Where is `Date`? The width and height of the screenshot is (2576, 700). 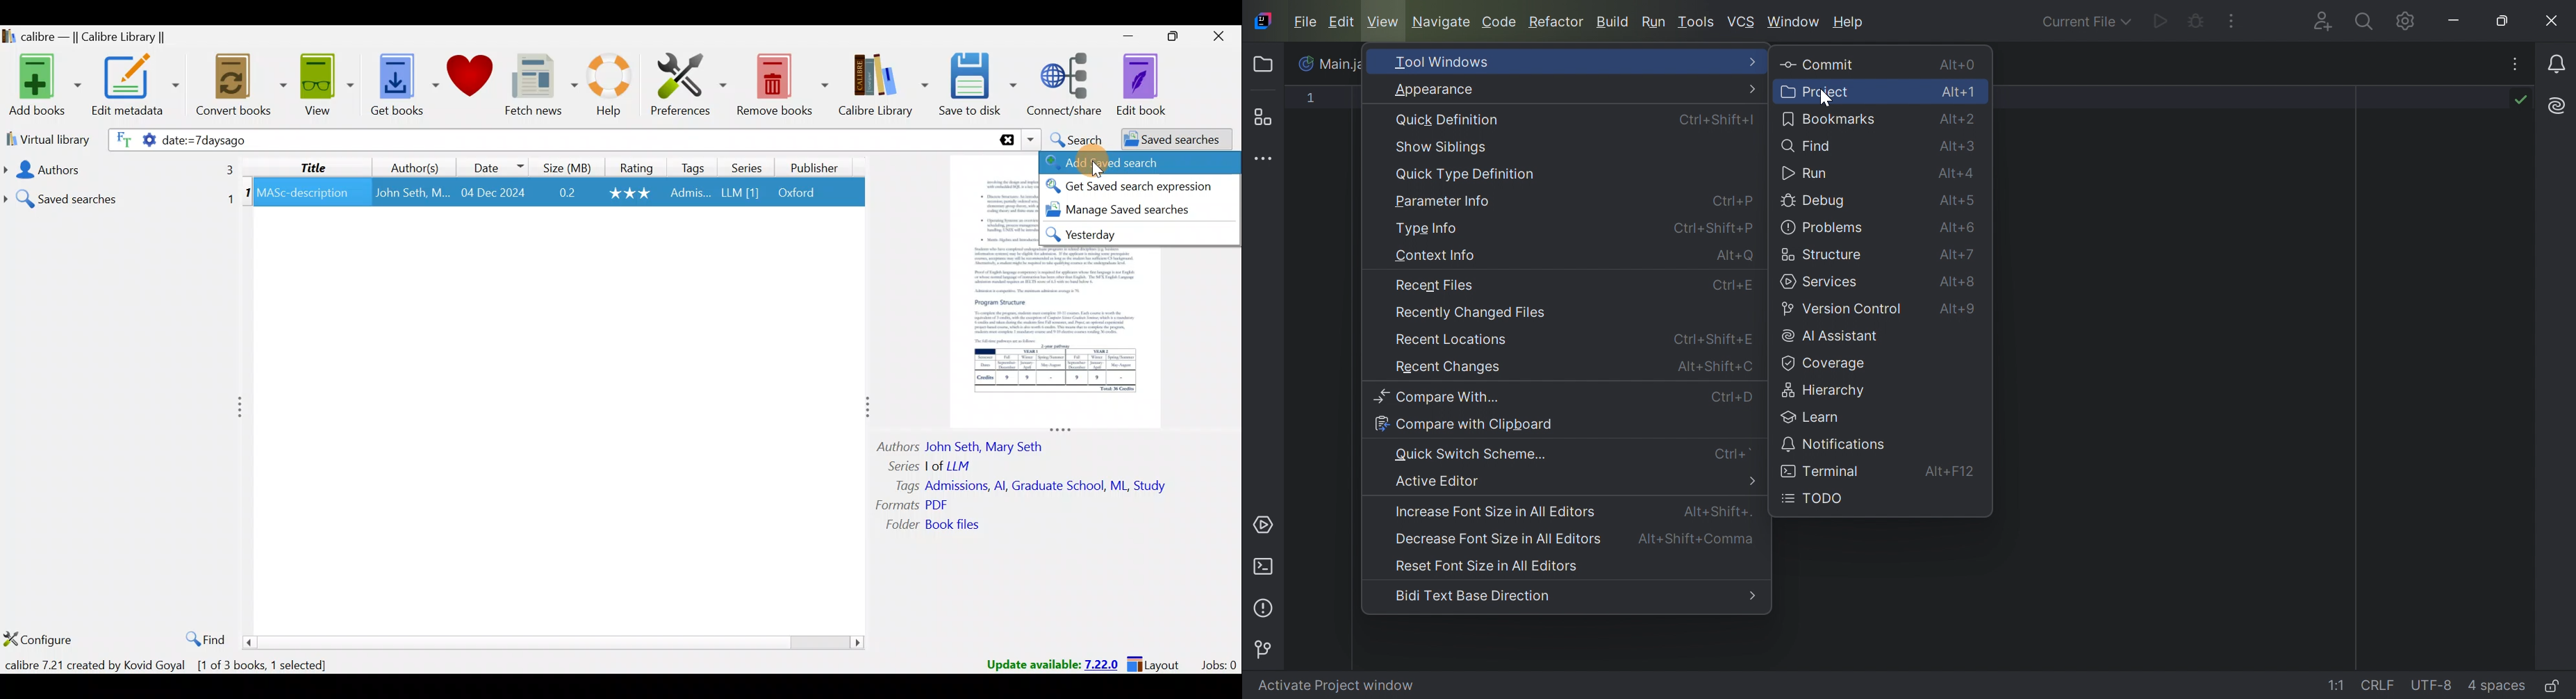
Date is located at coordinates (498, 165).